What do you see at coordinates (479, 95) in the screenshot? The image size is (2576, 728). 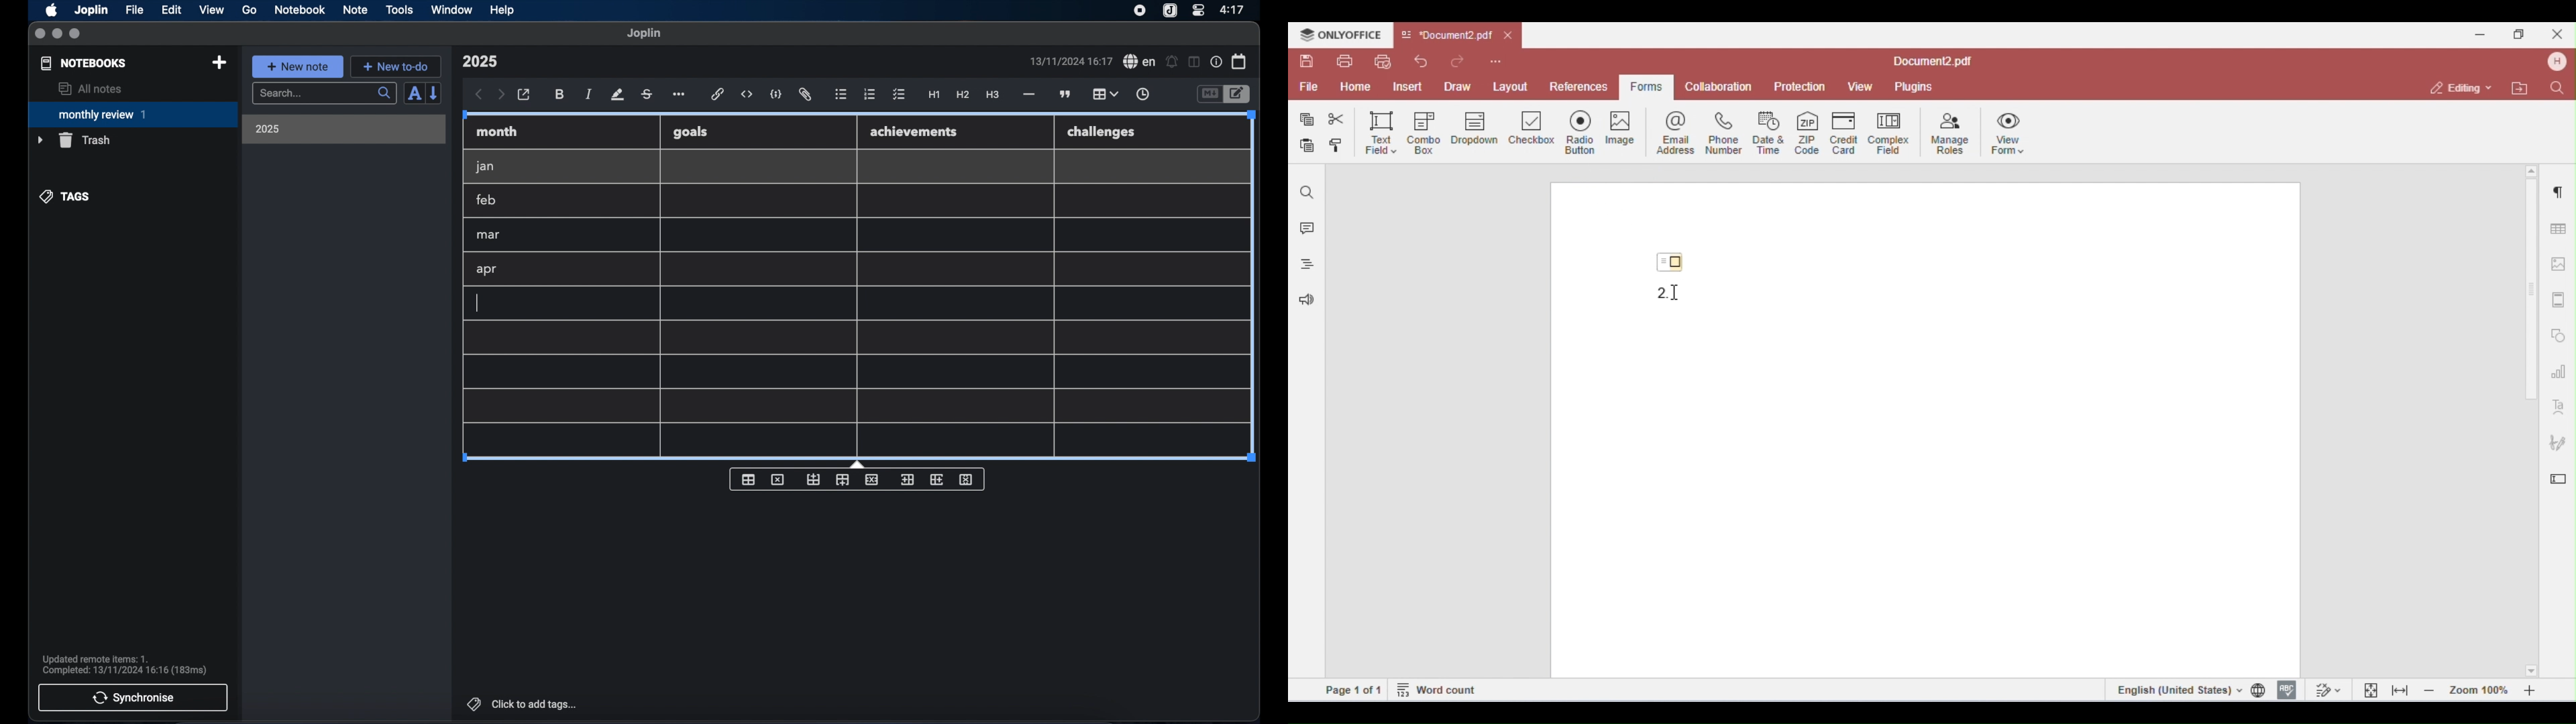 I see `back` at bounding box center [479, 95].